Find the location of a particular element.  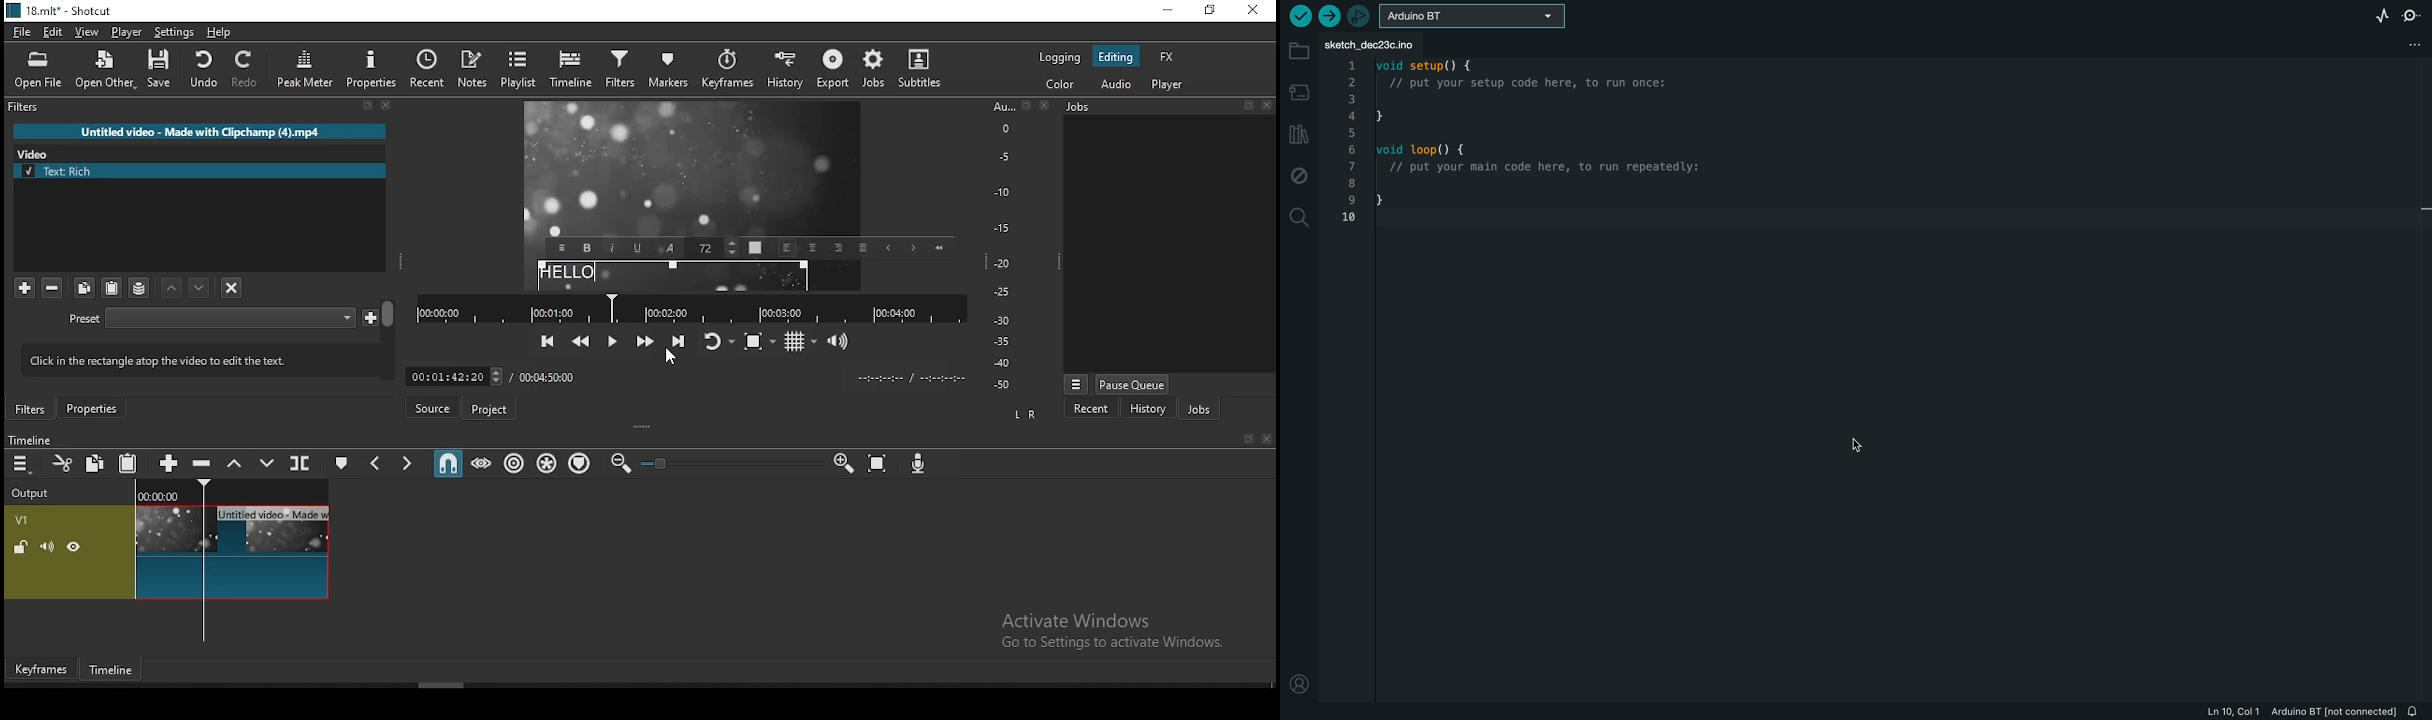

copy is located at coordinates (95, 462).